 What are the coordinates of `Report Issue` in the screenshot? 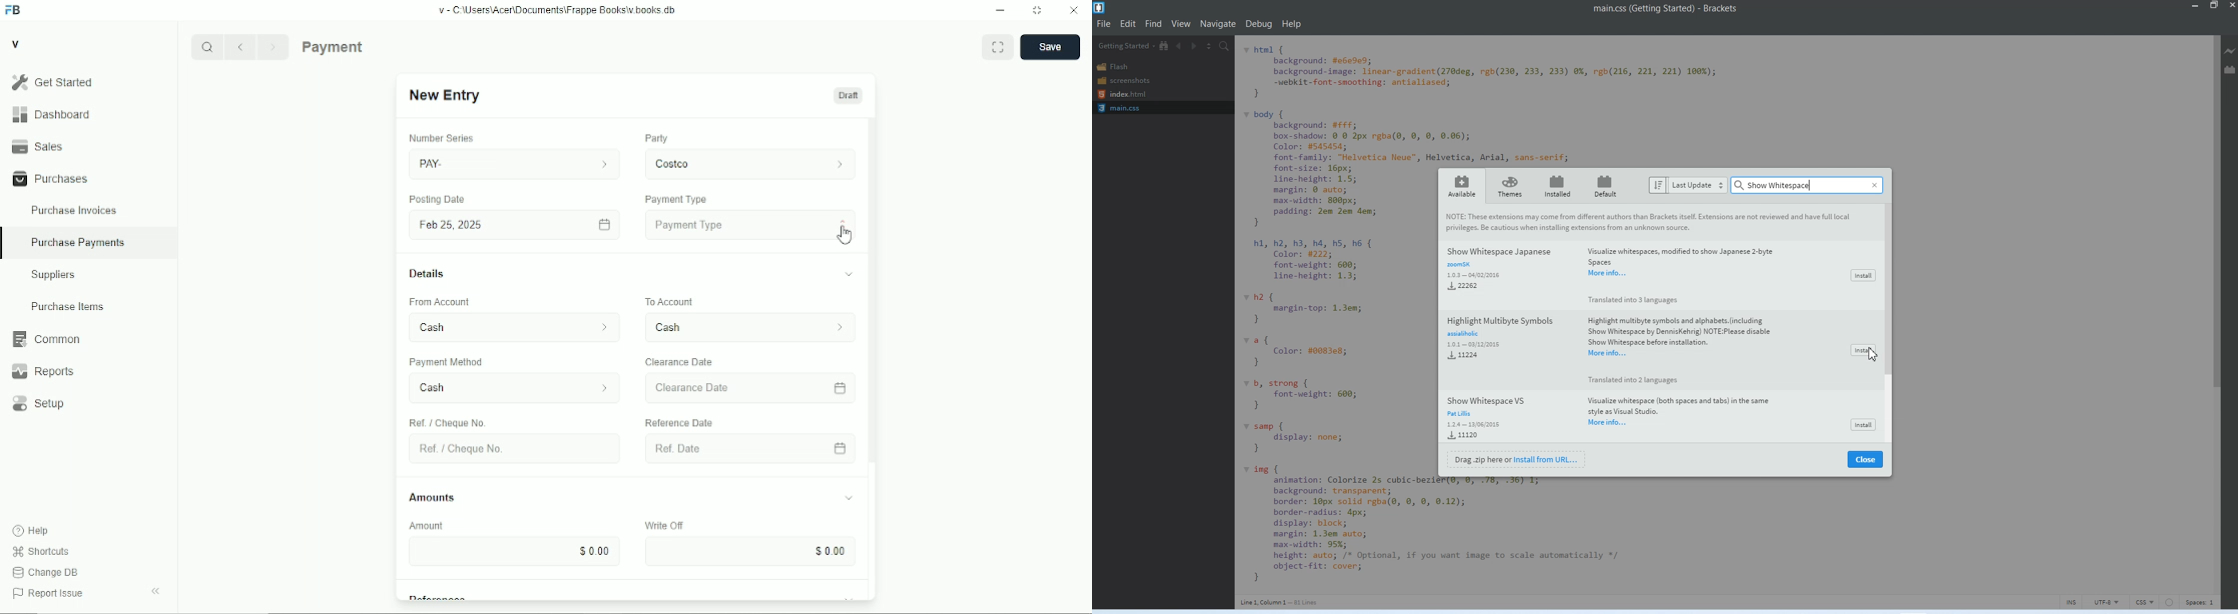 It's located at (49, 593).